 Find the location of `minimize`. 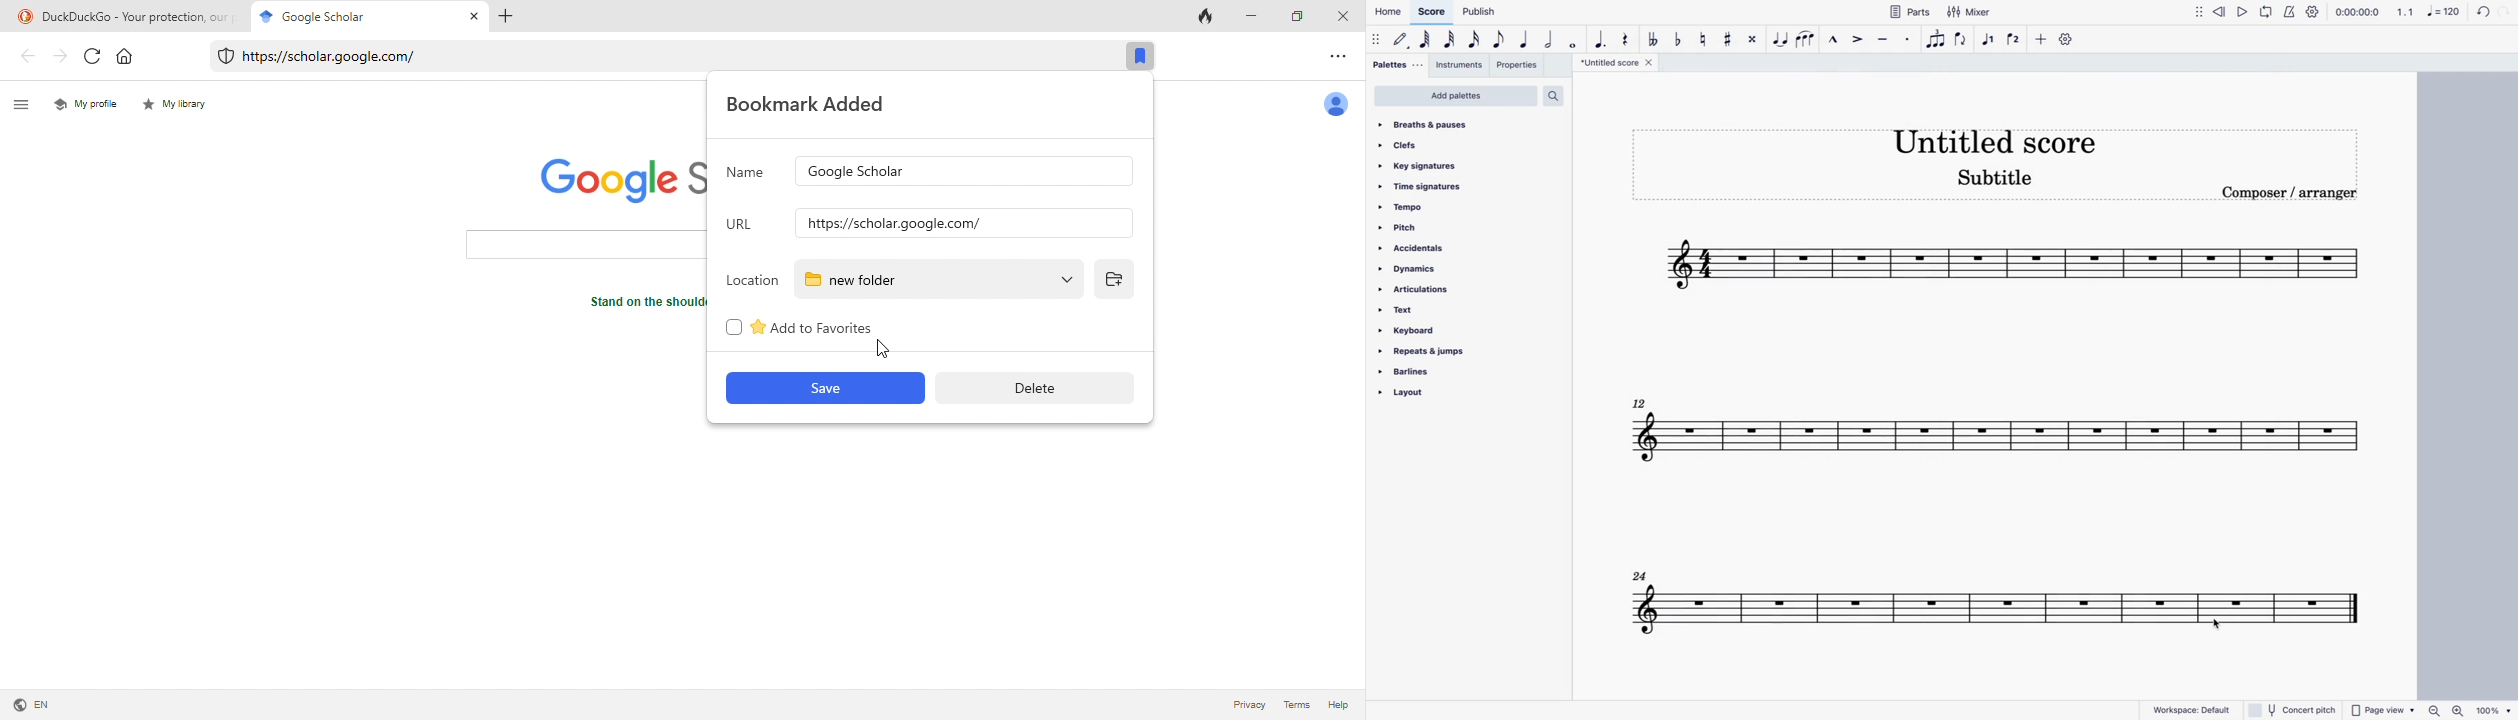

minimize is located at coordinates (1253, 15).